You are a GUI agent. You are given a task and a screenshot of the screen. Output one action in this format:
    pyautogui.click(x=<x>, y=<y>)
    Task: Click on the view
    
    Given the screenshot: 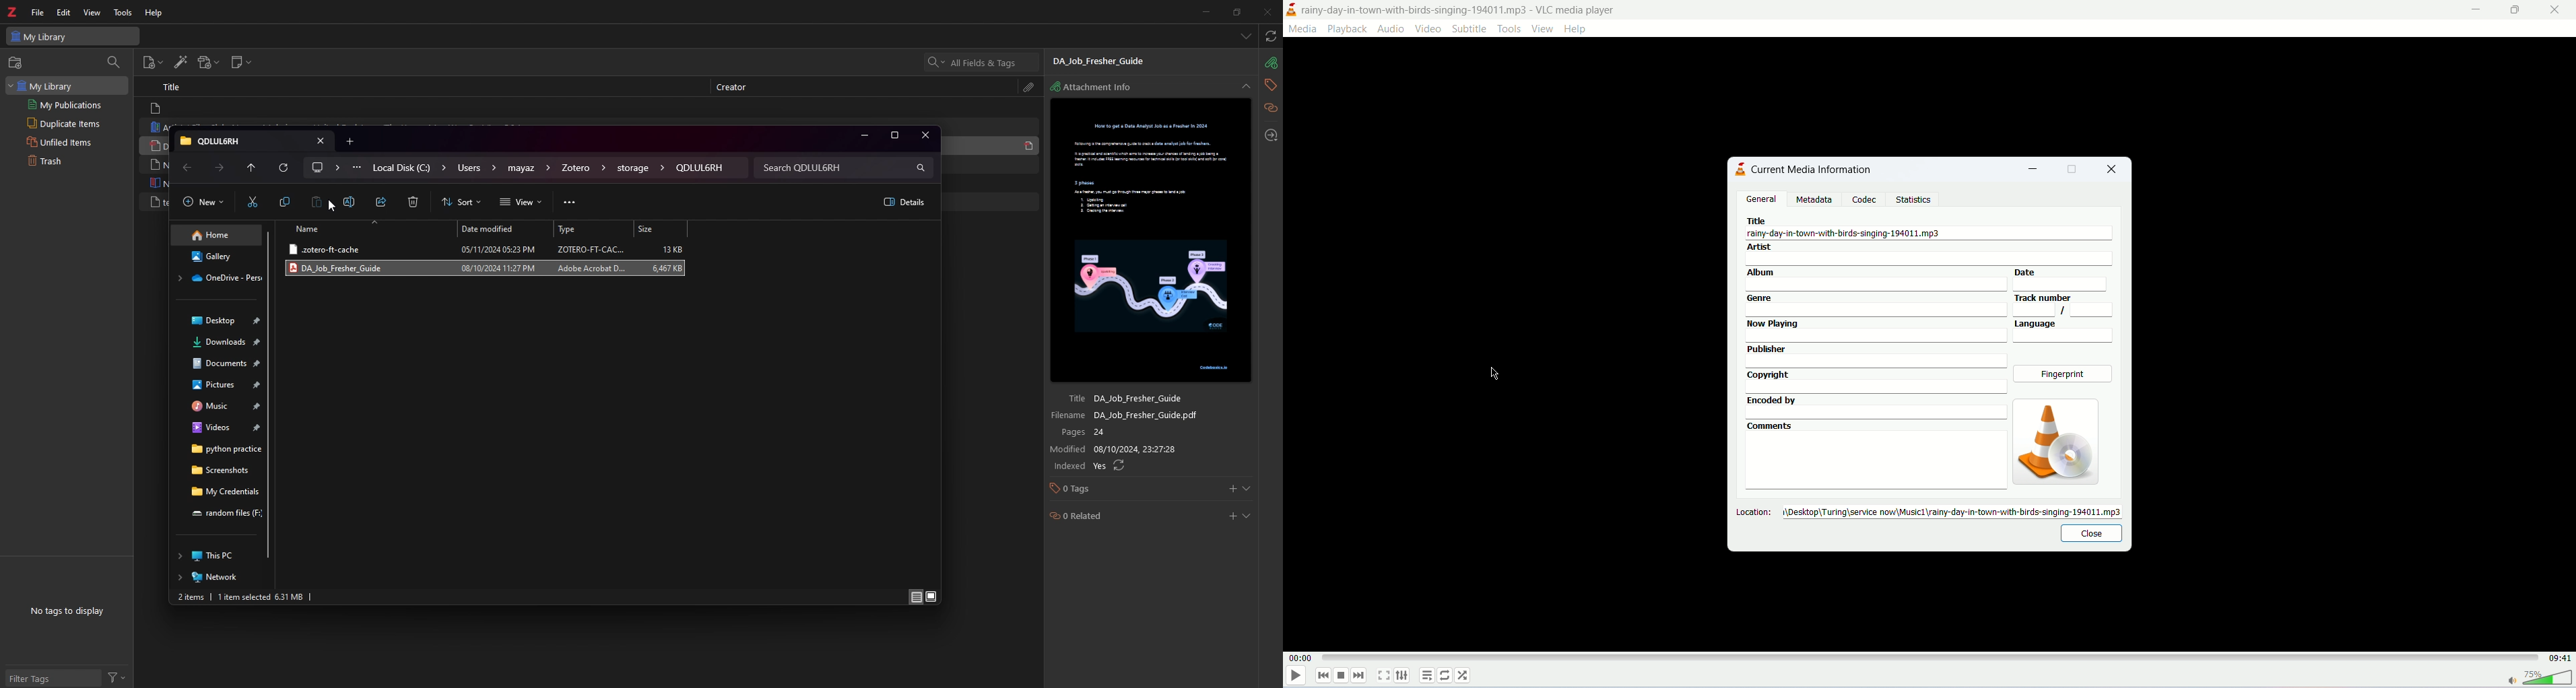 What is the action you would take?
    pyautogui.click(x=93, y=13)
    